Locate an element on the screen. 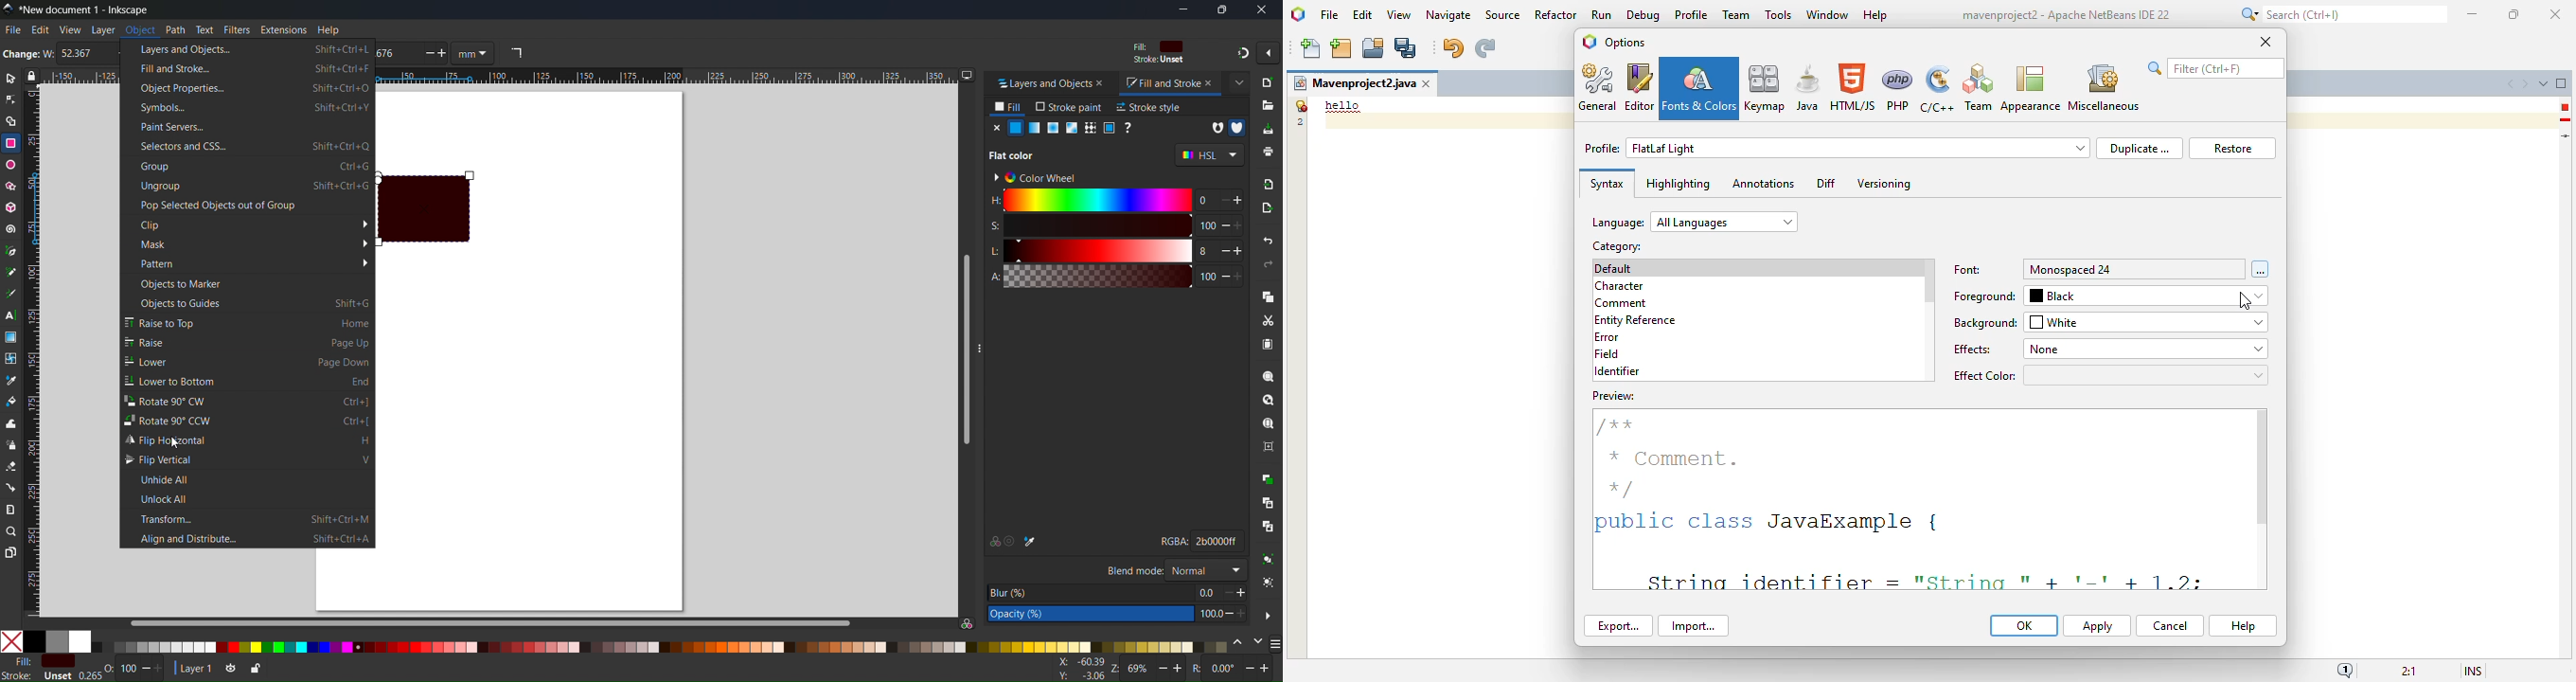 The height and width of the screenshot is (700, 2576). Toggle lock is located at coordinates (35, 76).